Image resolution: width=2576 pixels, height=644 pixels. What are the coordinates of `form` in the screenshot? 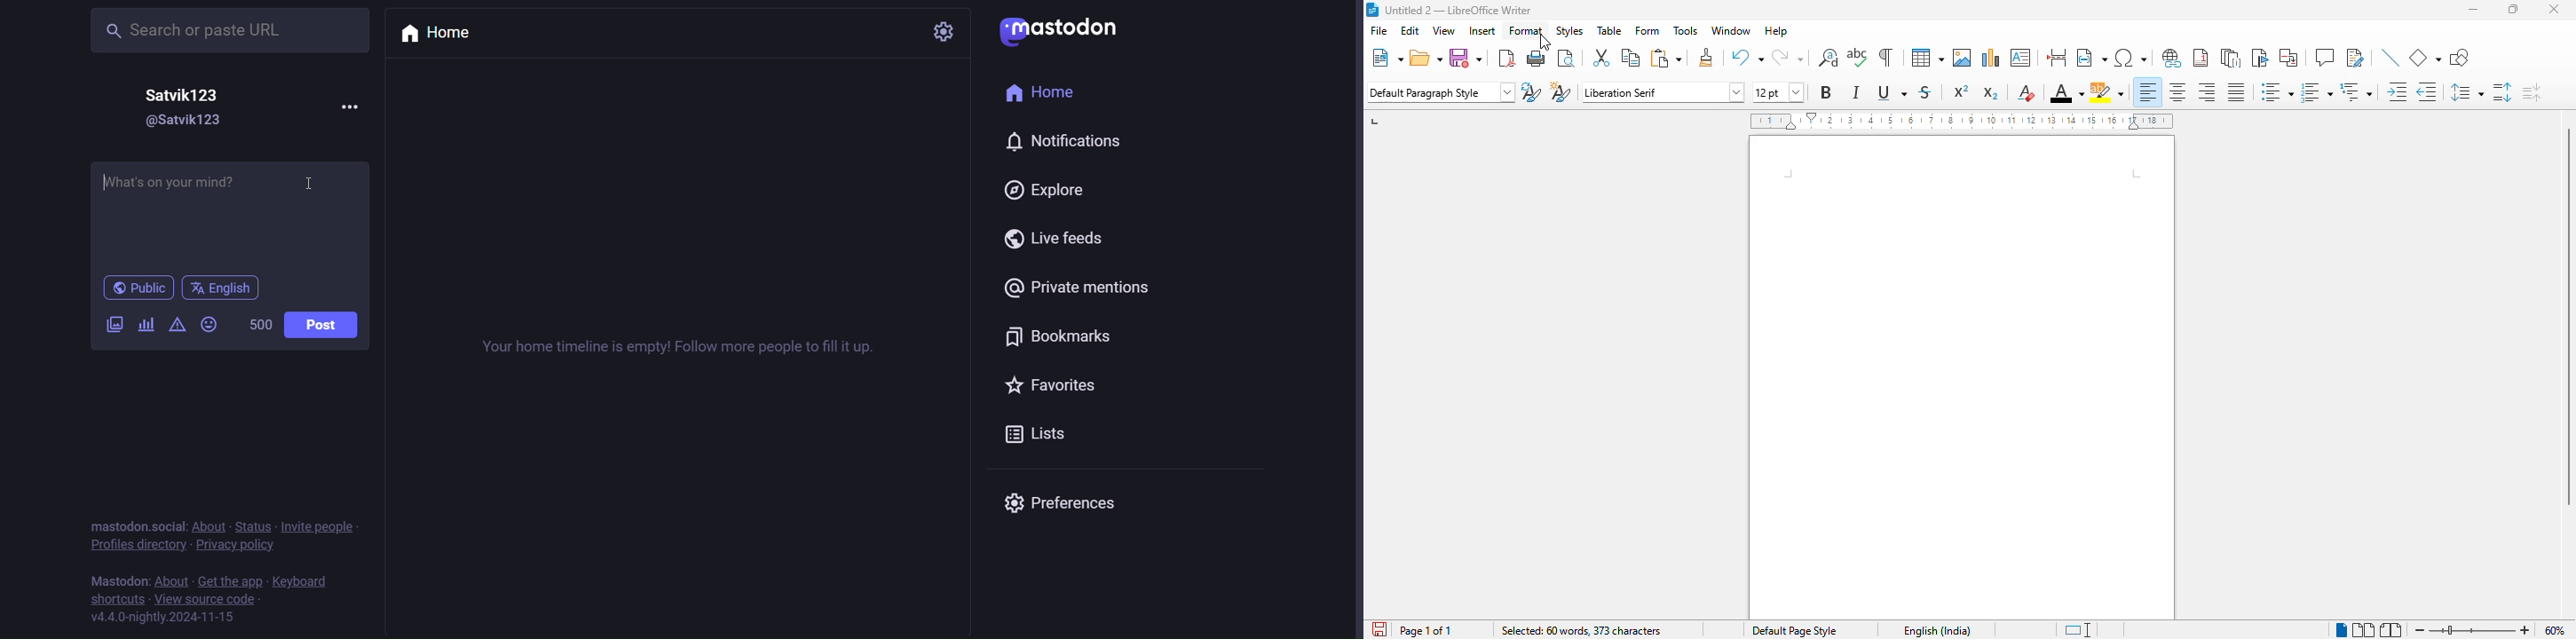 It's located at (1648, 30).